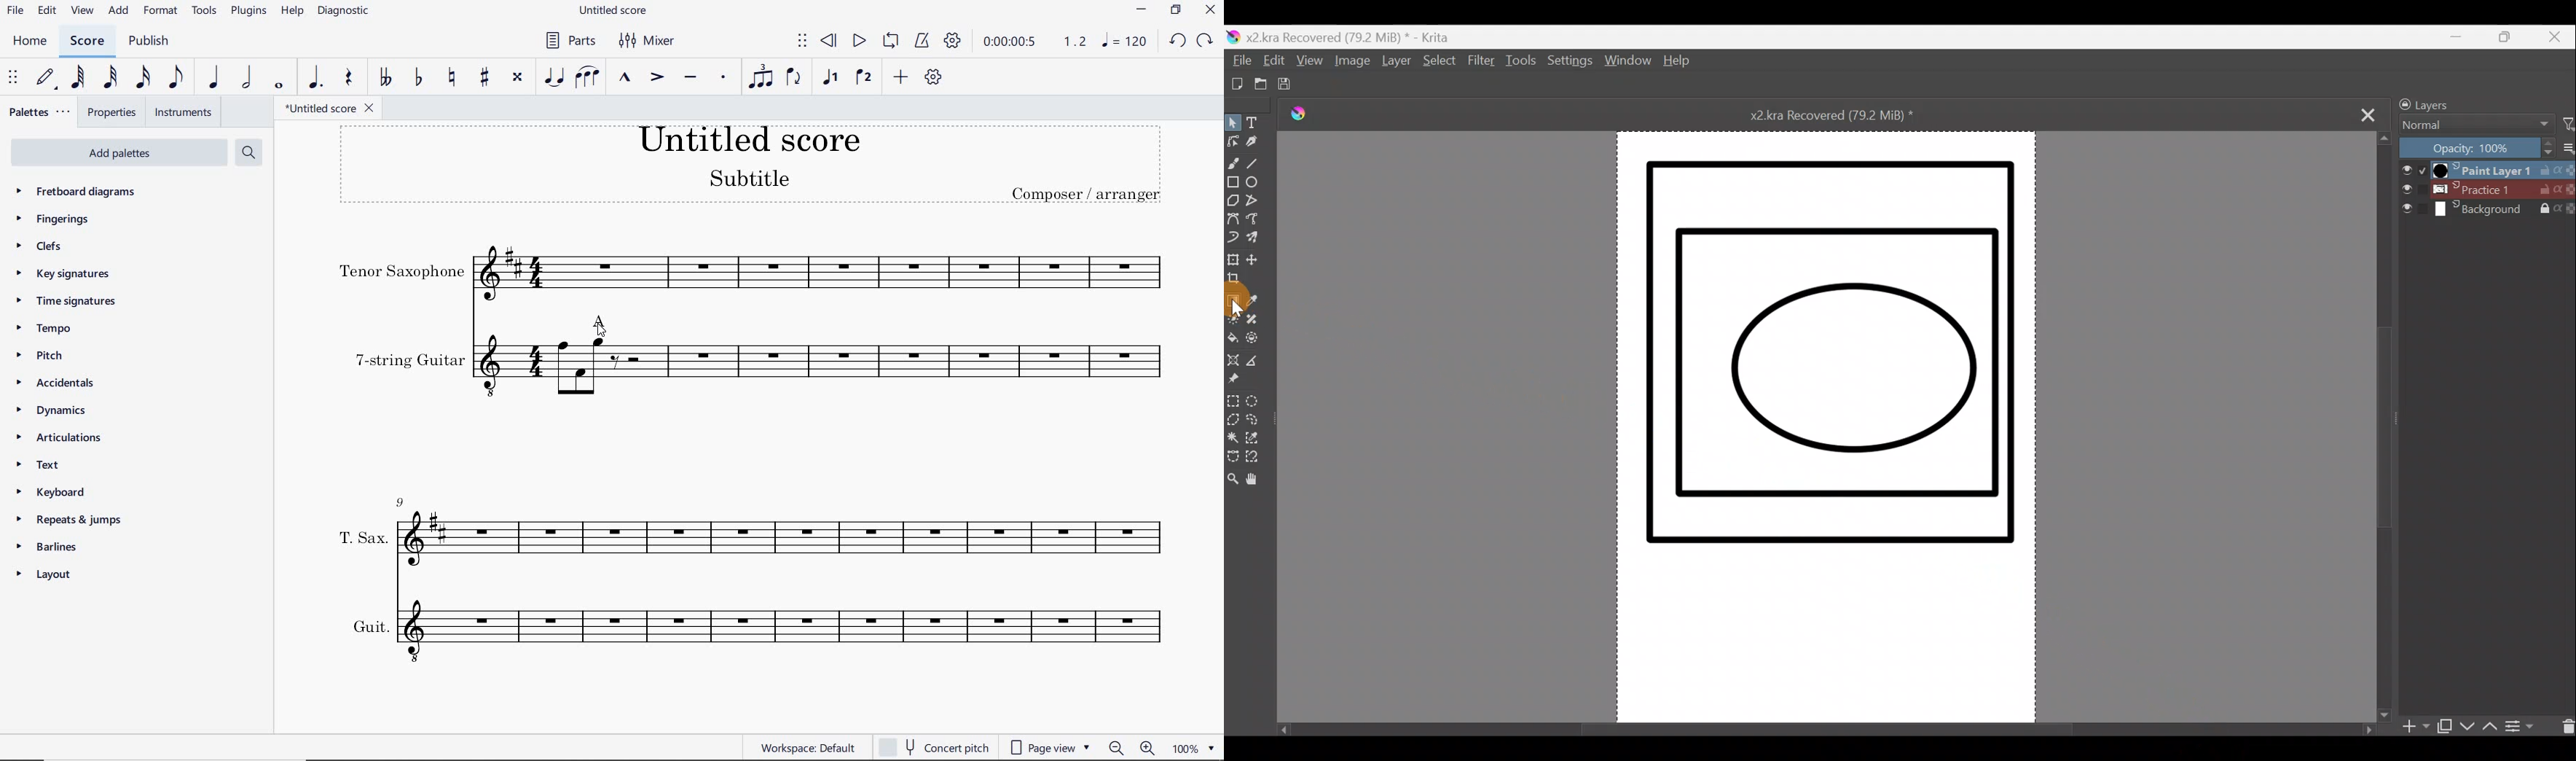 Image resolution: width=2576 pixels, height=784 pixels. I want to click on INSTRUMENT: 7-STRING GUITAR, so click(758, 388).